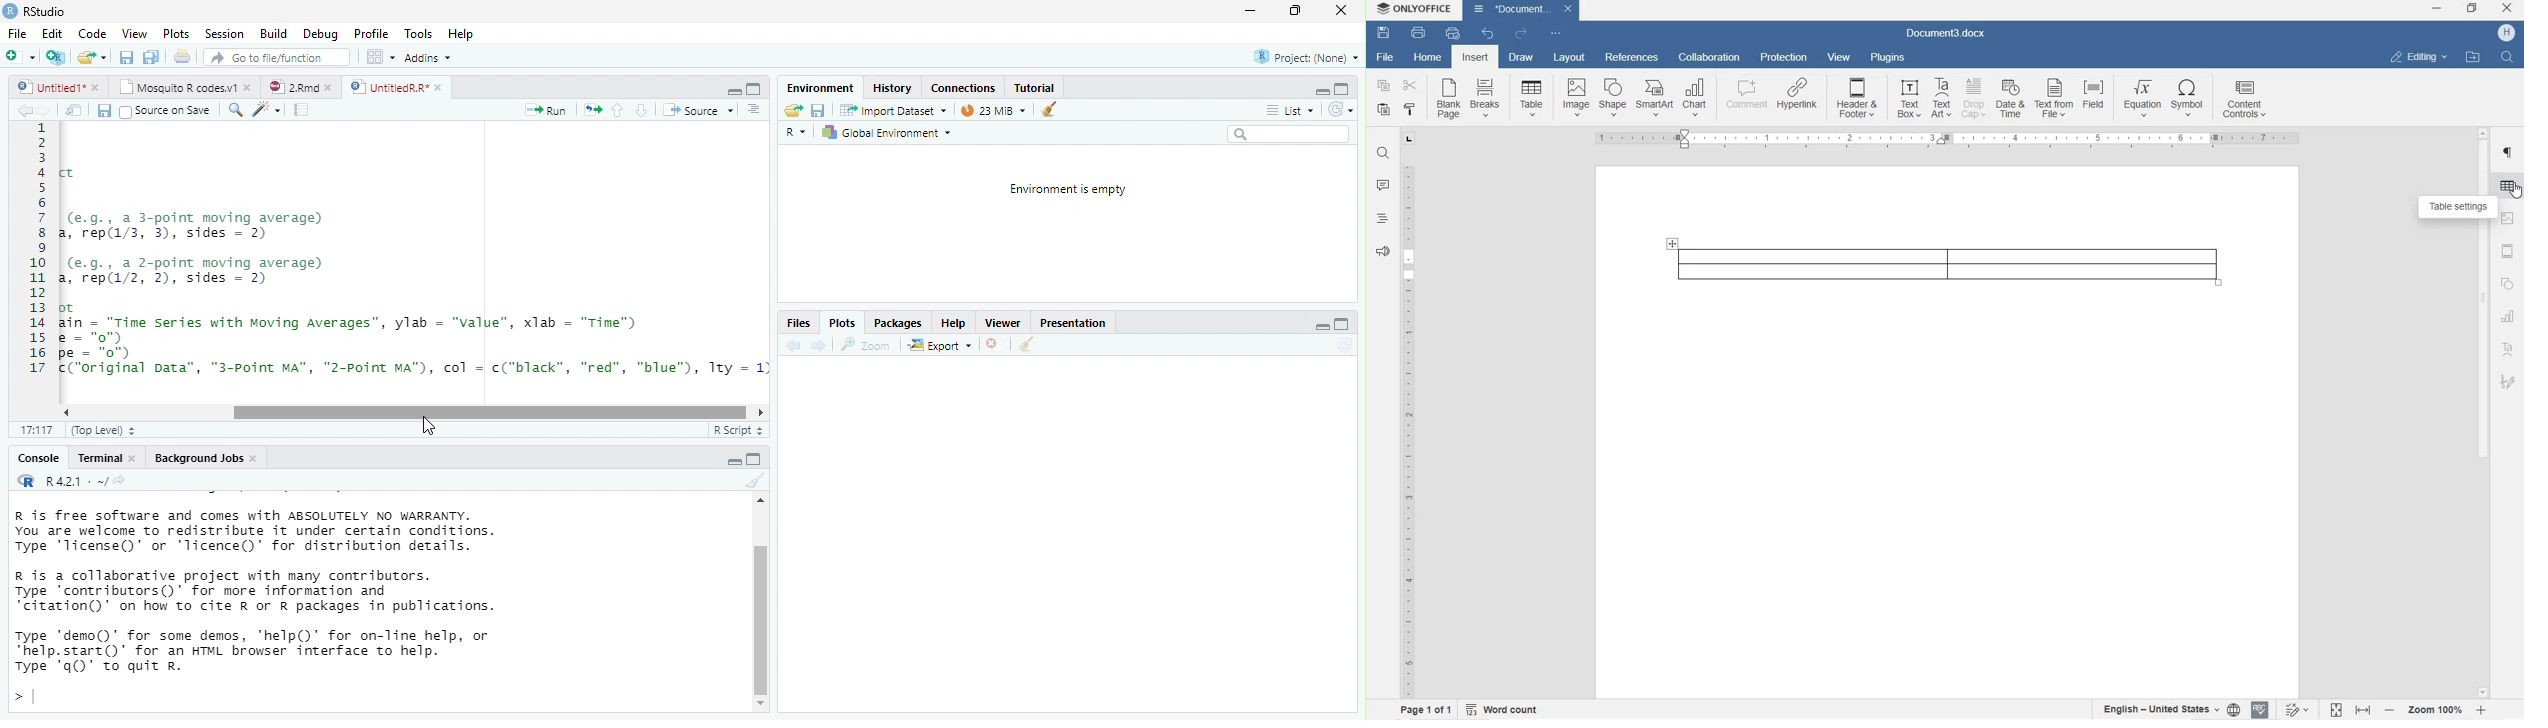 This screenshot has height=728, width=2548. Describe the element at coordinates (2510, 154) in the screenshot. I see `PARAGRAPH SETTINGS` at that location.